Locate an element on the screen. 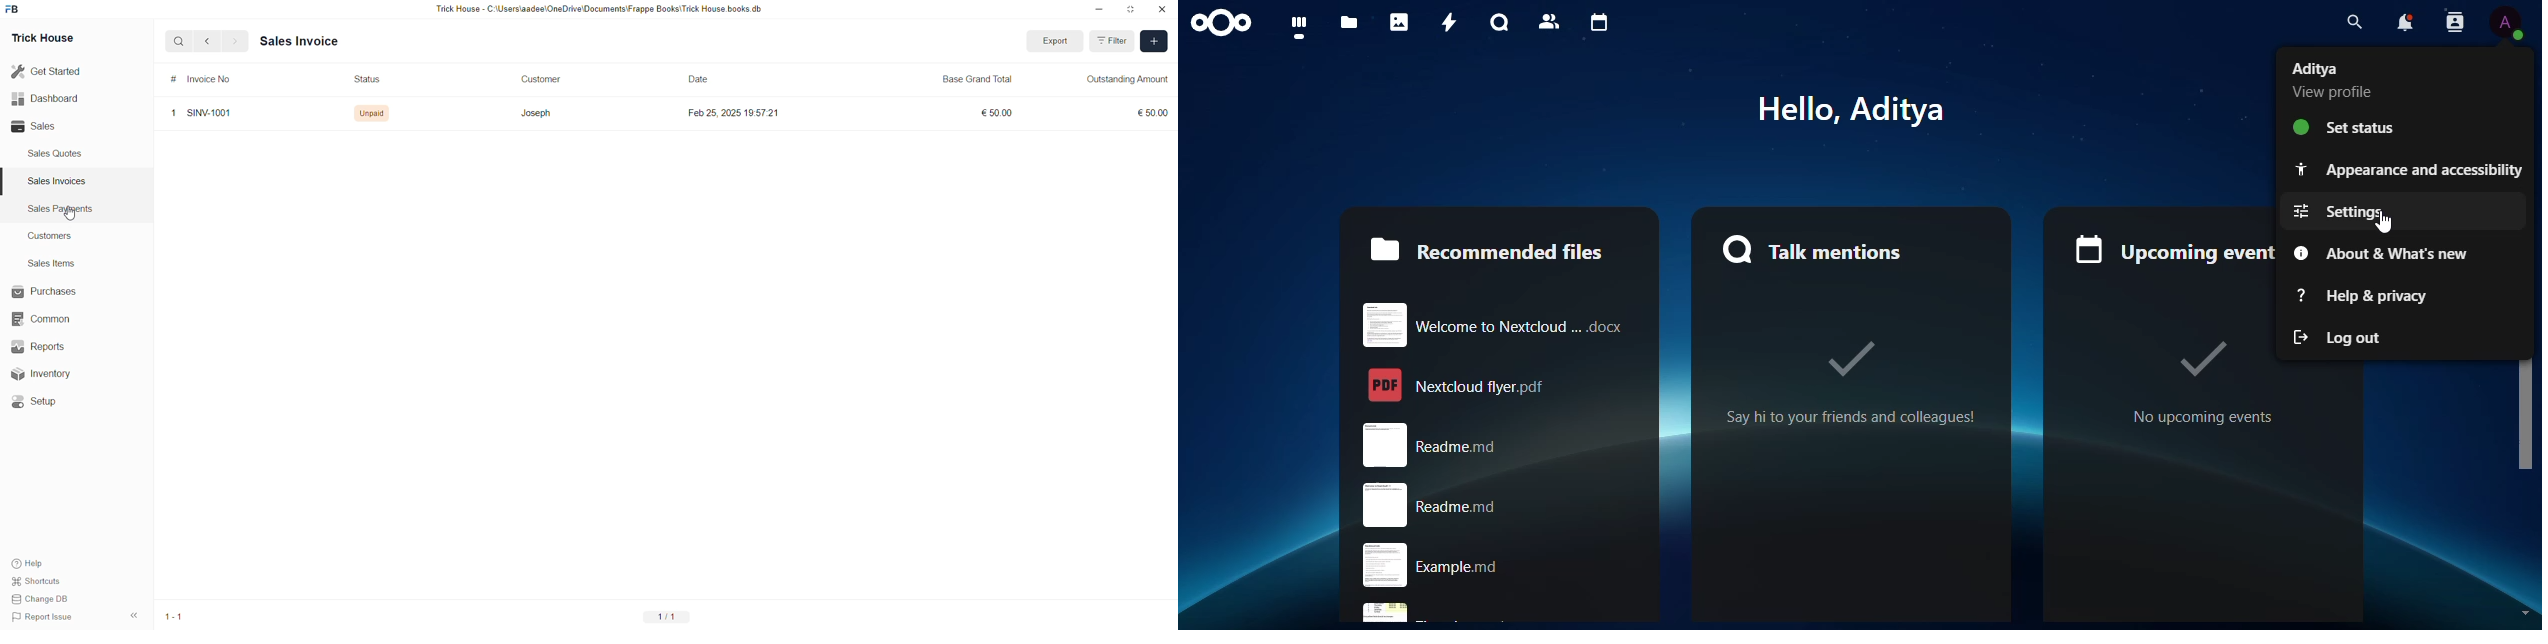 The width and height of the screenshot is (2548, 644). about is located at coordinates (2392, 253).